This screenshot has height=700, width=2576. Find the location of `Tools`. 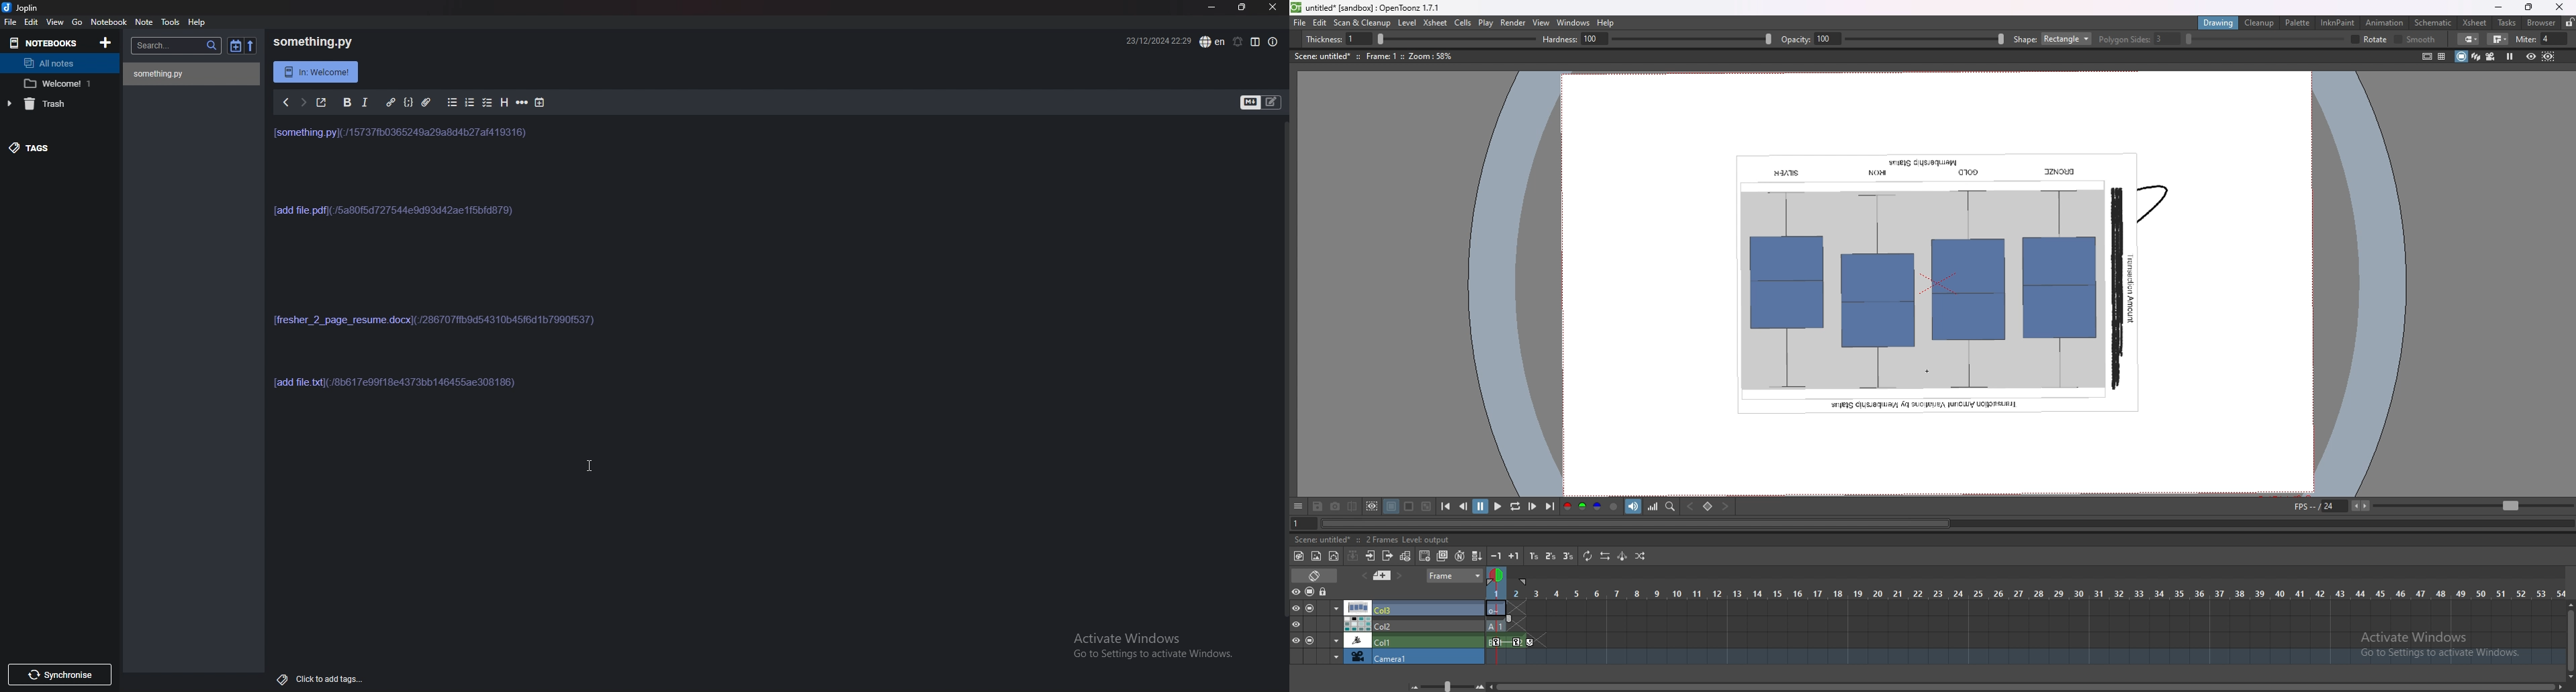

Tools is located at coordinates (171, 22).